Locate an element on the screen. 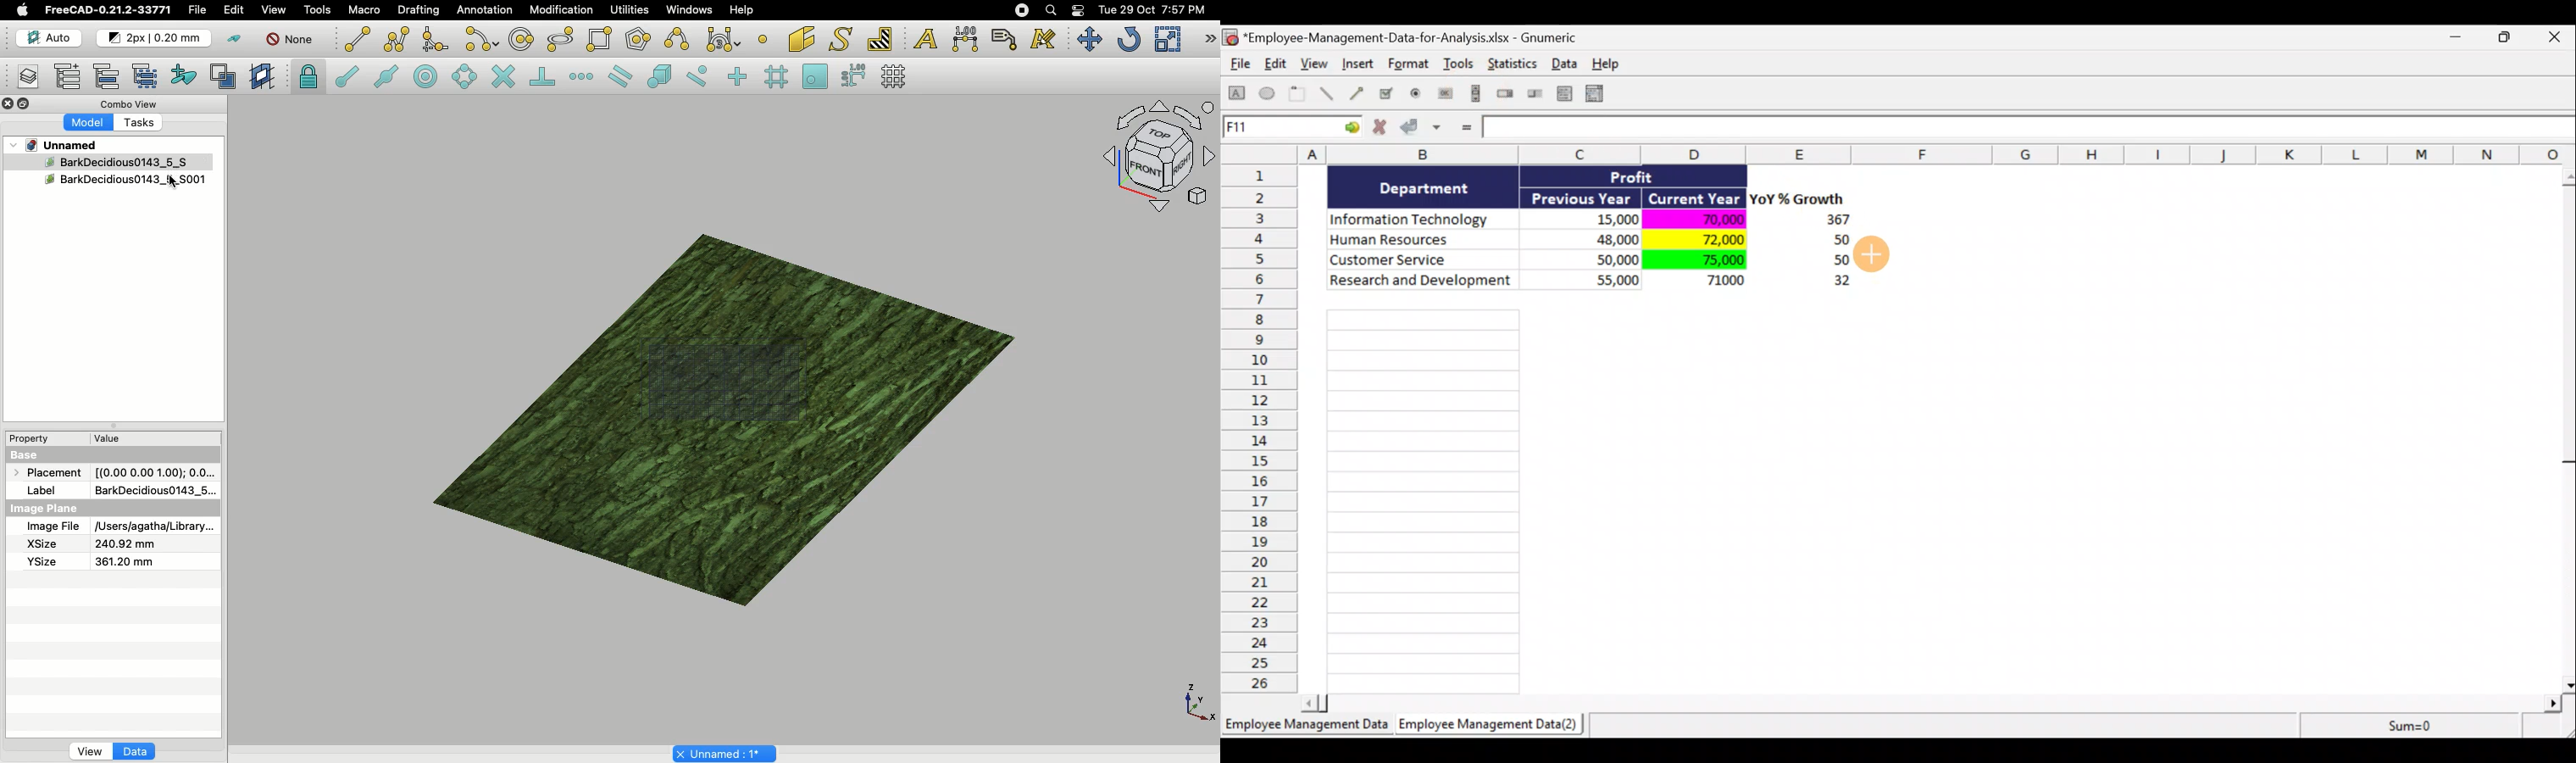 This screenshot has width=2576, height=784. Accept changes is located at coordinates (1423, 132).